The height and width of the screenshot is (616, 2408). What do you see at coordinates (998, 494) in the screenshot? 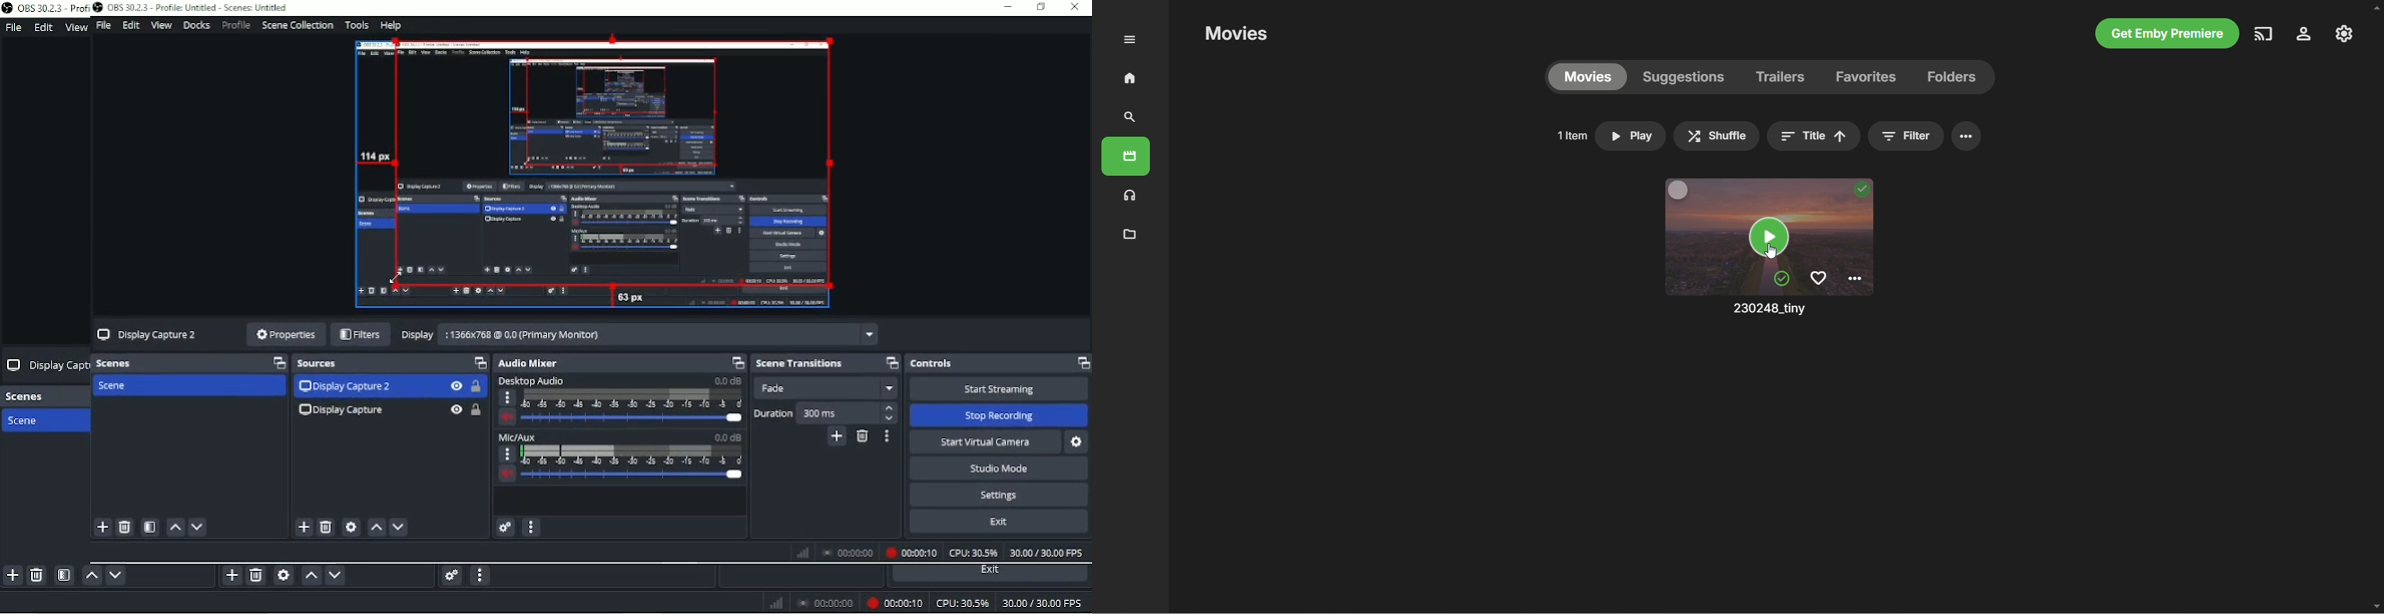
I see `Settings.` at bounding box center [998, 494].